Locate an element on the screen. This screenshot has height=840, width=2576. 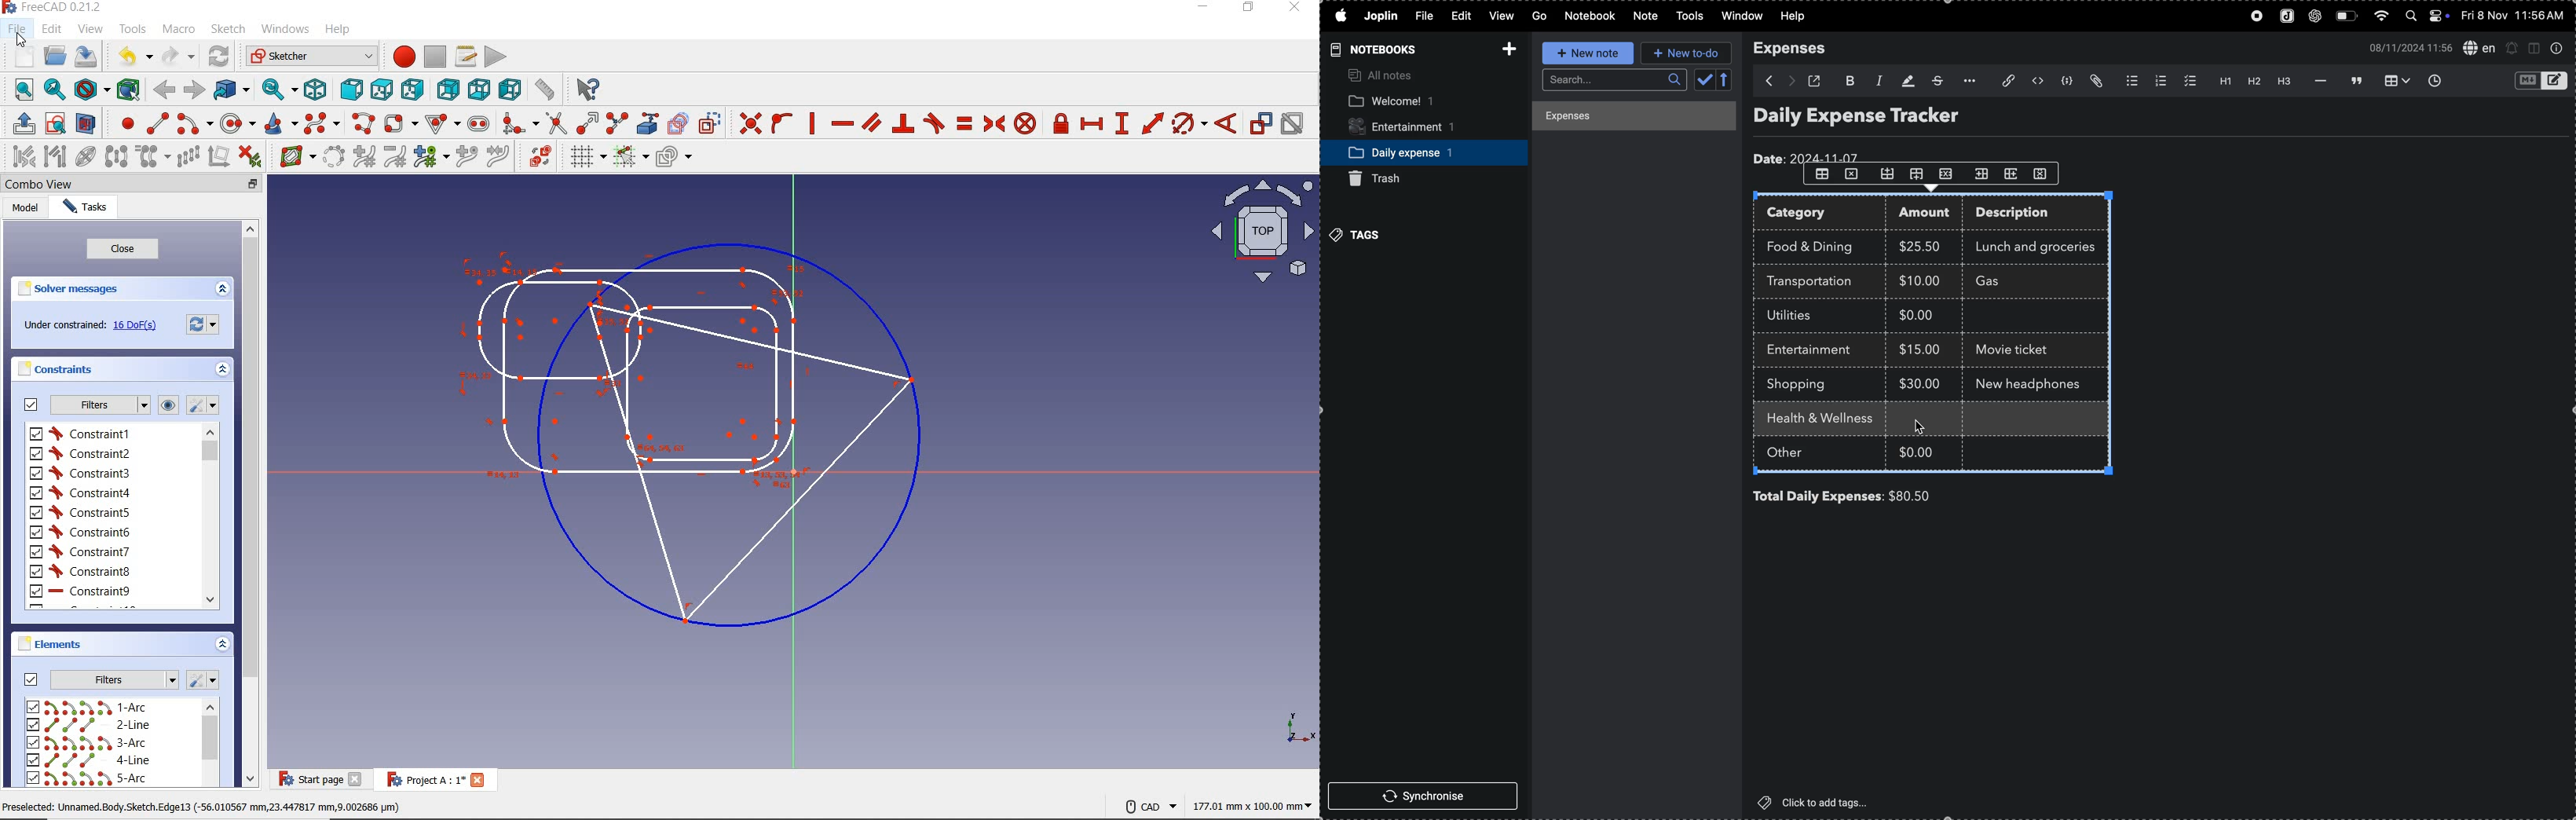
constraint6 is located at coordinates (81, 531).